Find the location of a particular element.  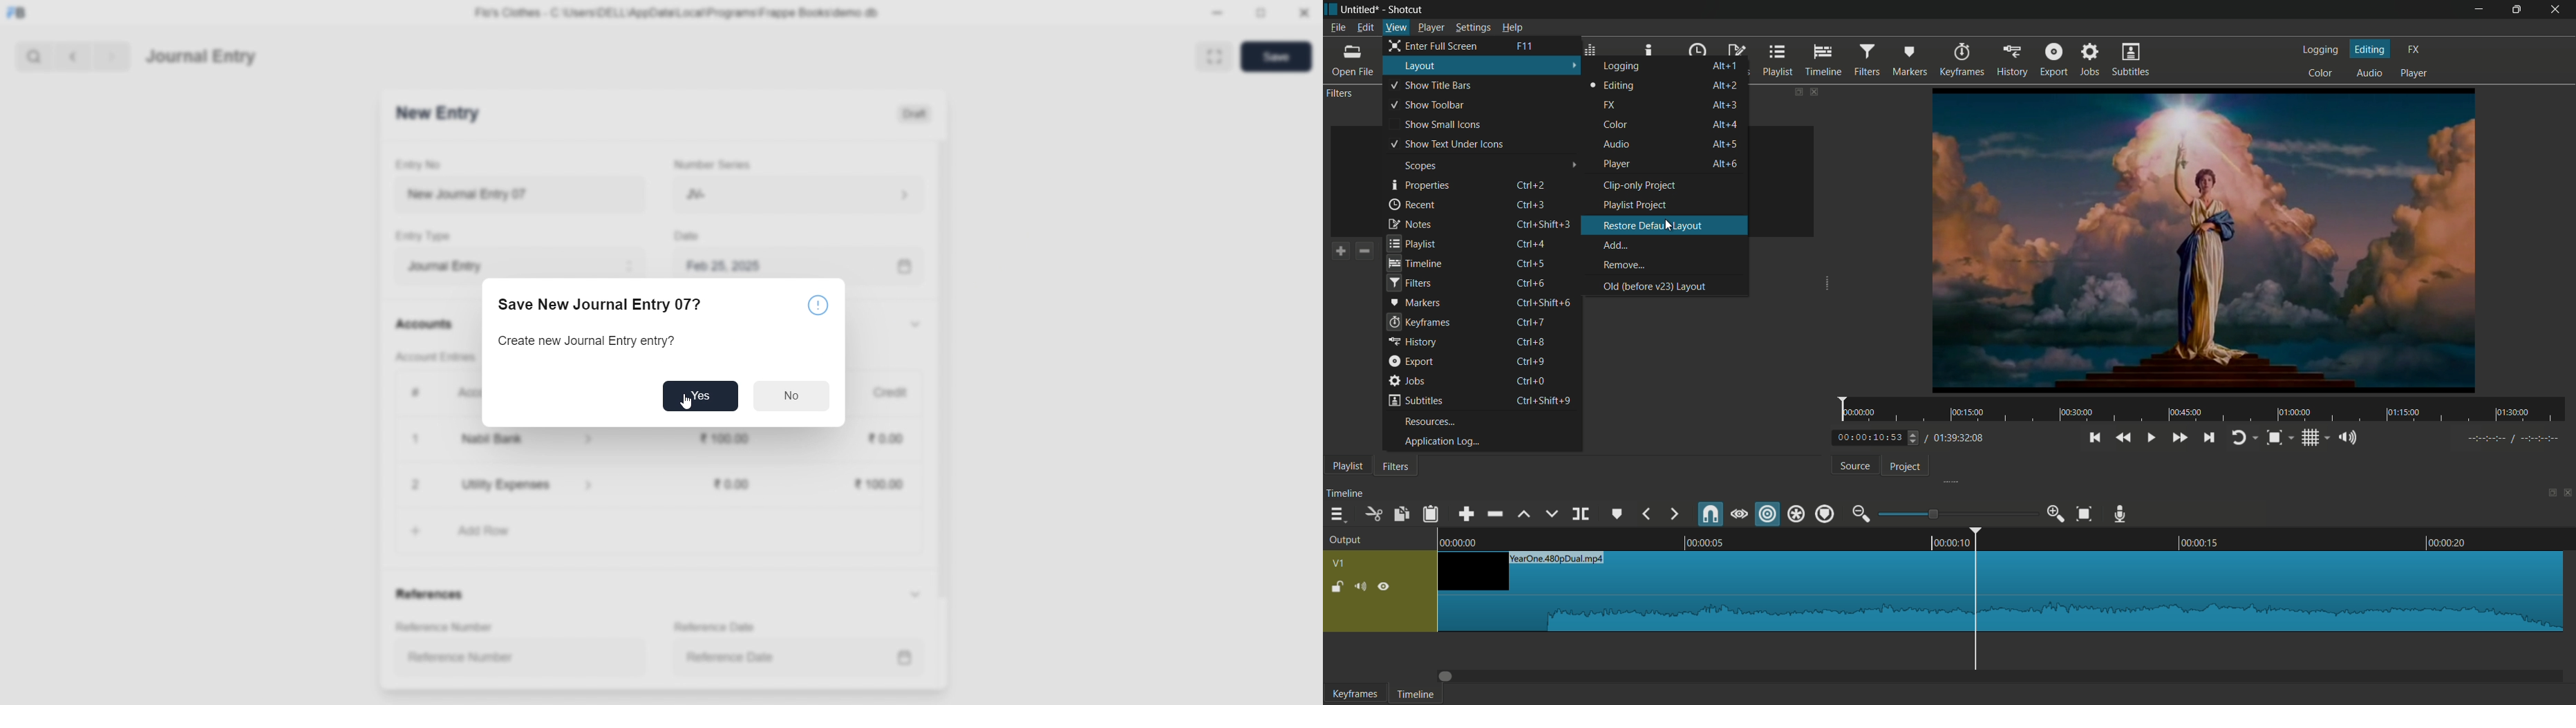

lock is located at coordinates (1337, 588).